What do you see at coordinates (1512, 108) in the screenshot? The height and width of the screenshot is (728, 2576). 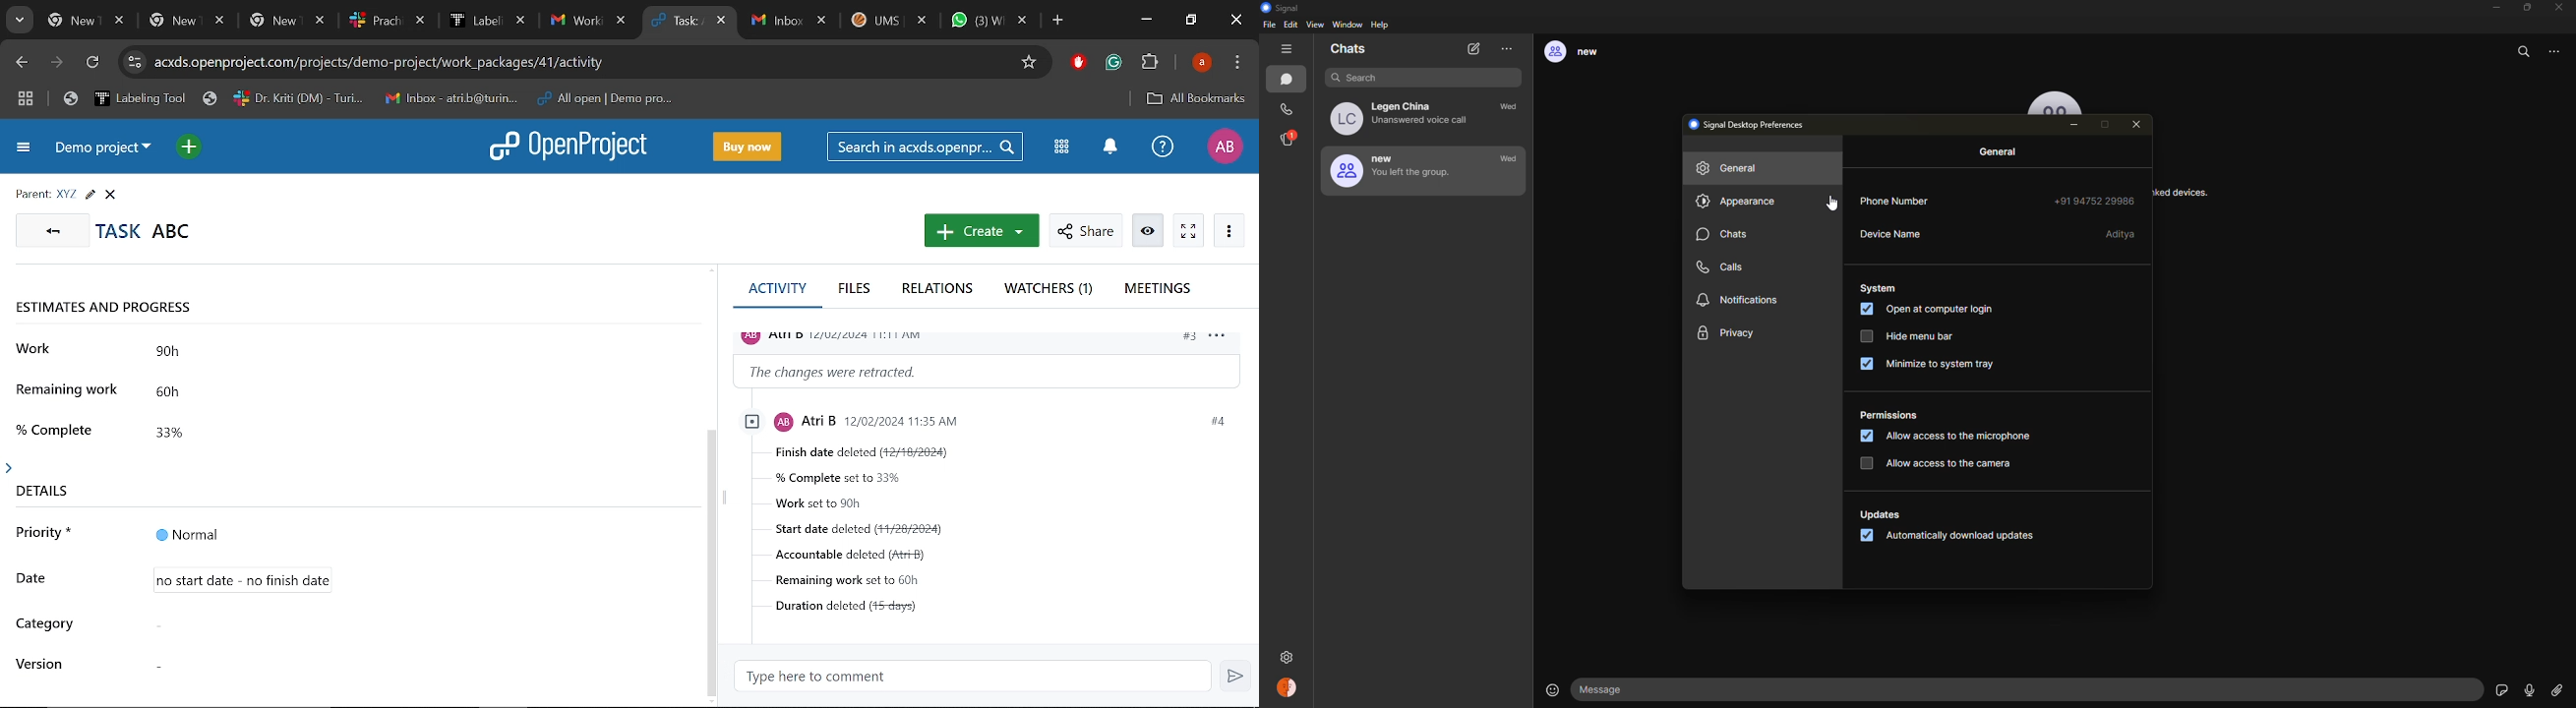 I see `wed` at bounding box center [1512, 108].